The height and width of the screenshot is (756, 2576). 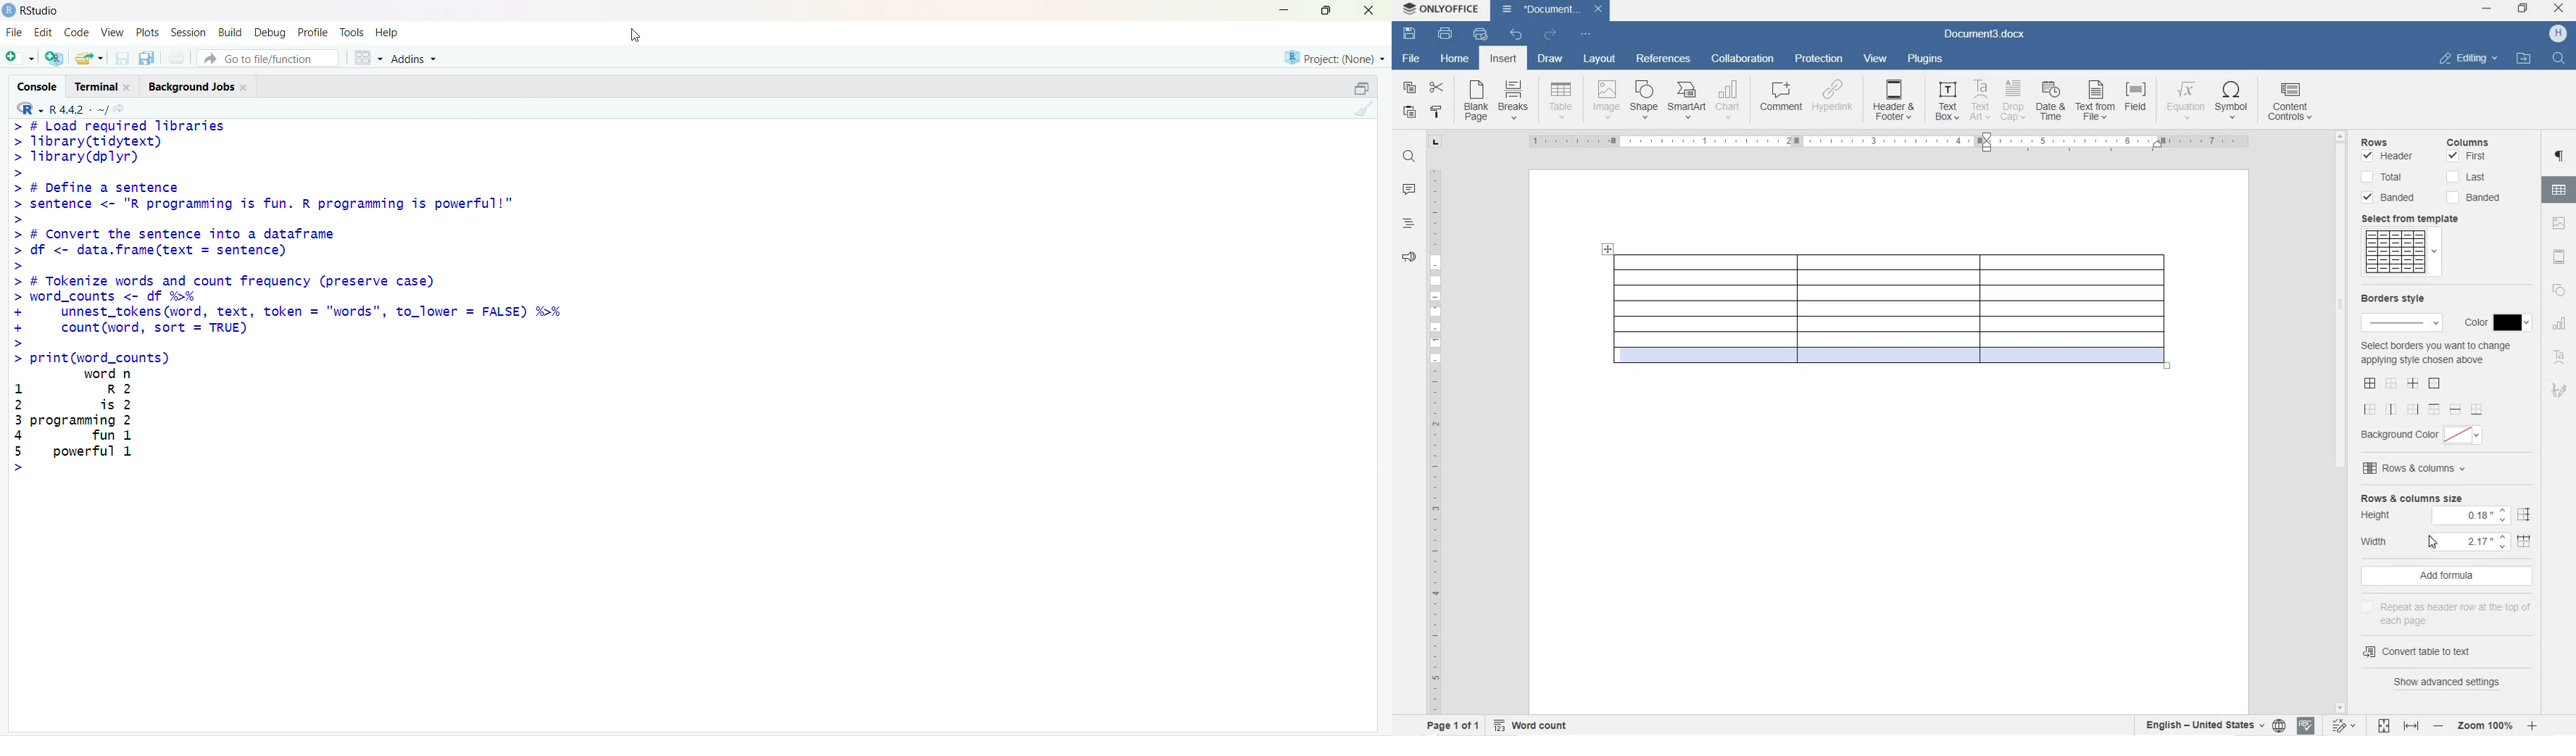 I want to click on background jobs, so click(x=199, y=88).